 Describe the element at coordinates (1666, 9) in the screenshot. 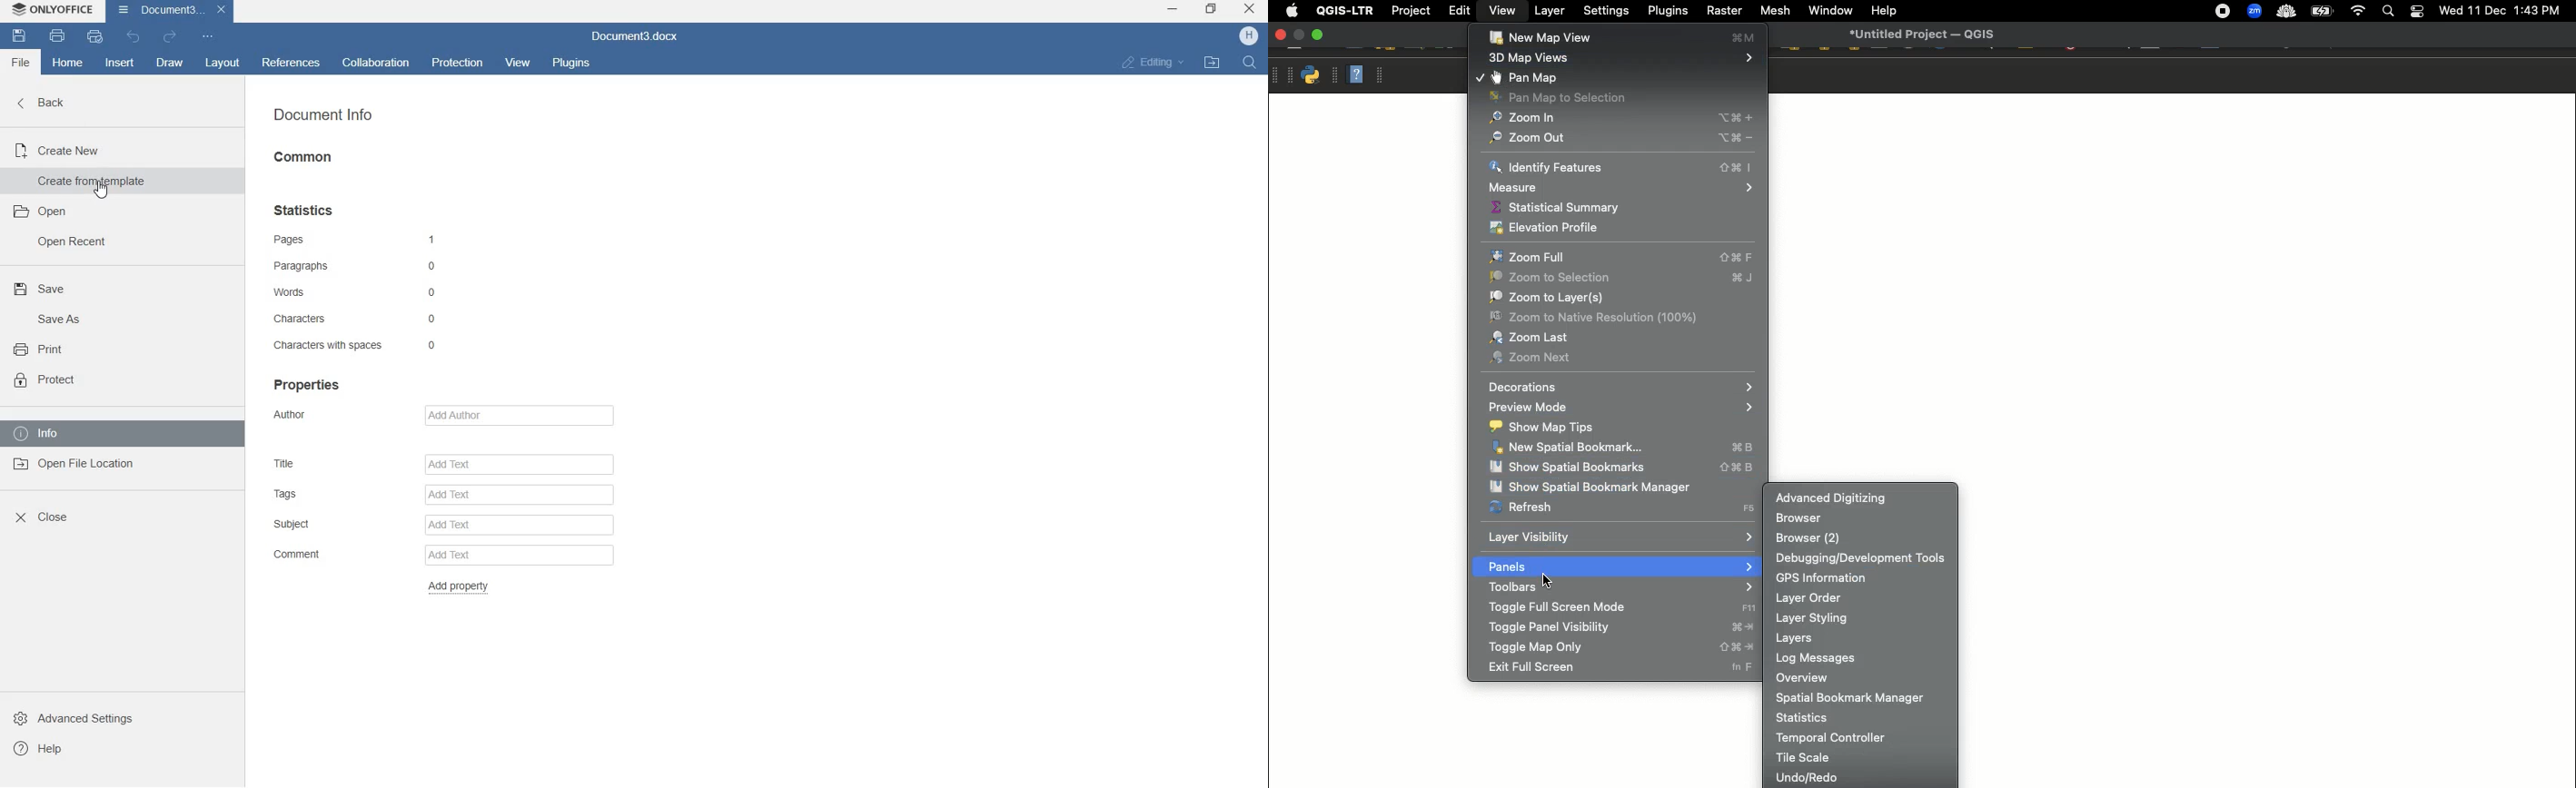

I see `Plugins` at that location.